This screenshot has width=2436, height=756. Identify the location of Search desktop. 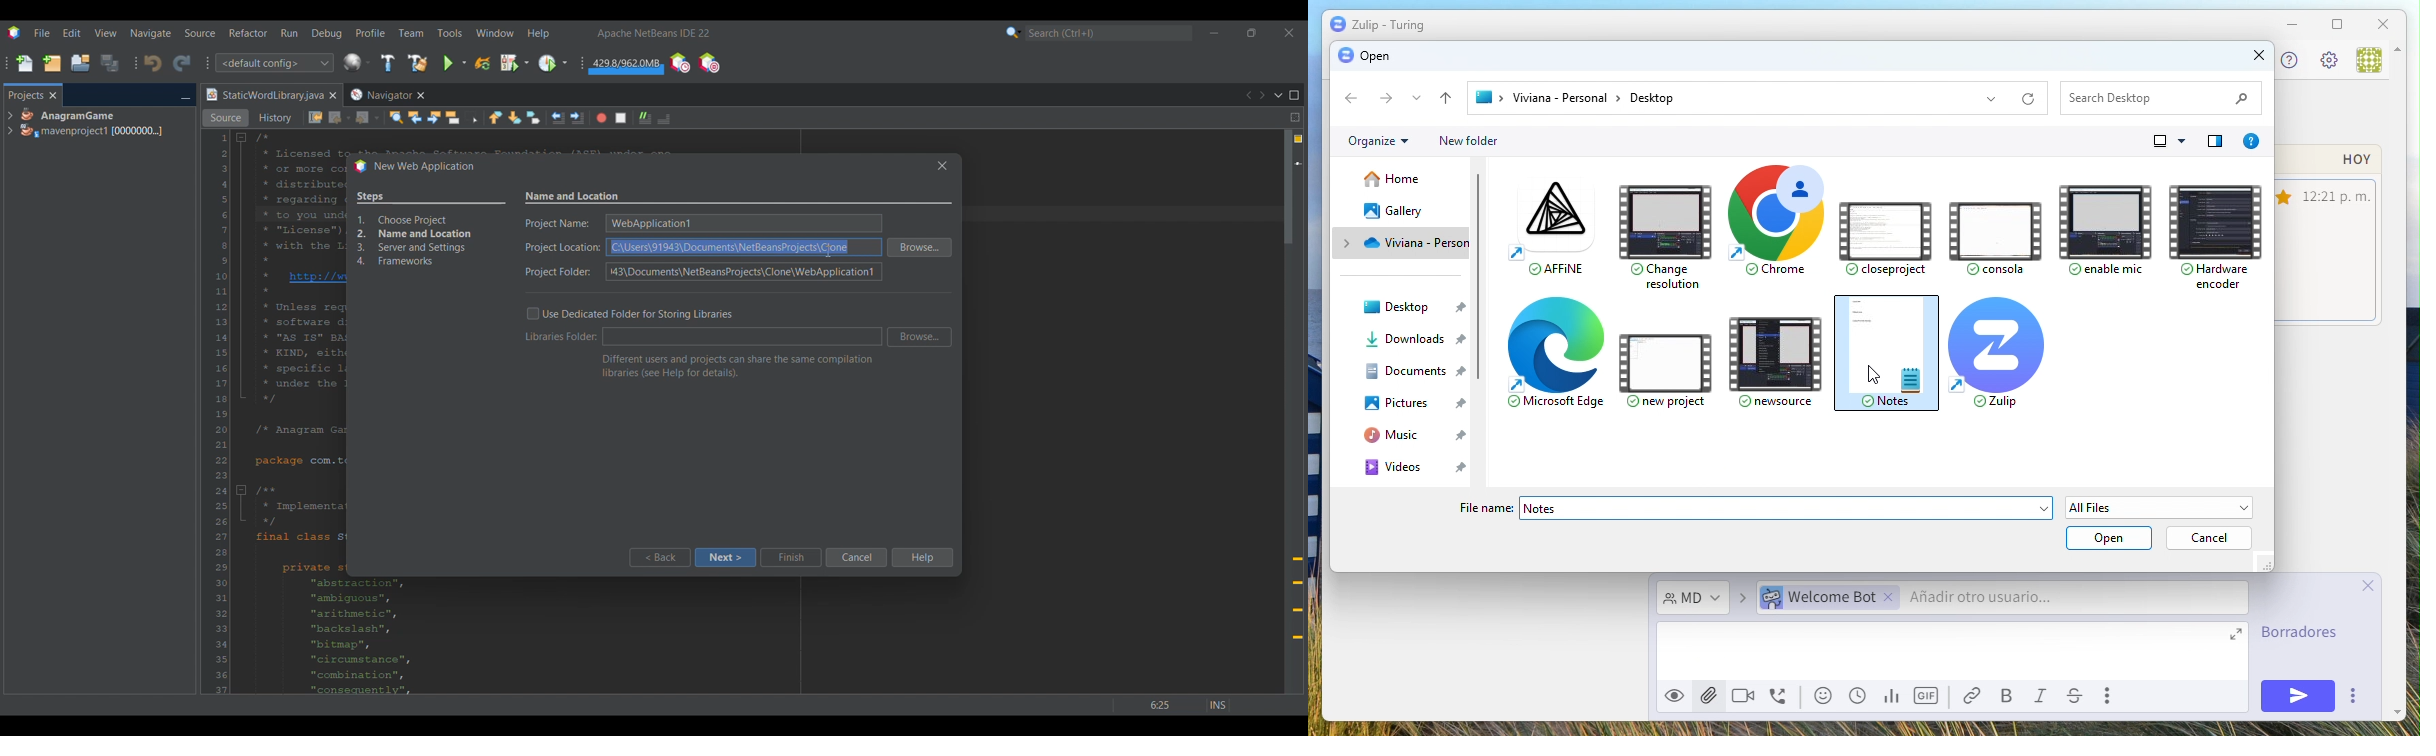
(2160, 96).